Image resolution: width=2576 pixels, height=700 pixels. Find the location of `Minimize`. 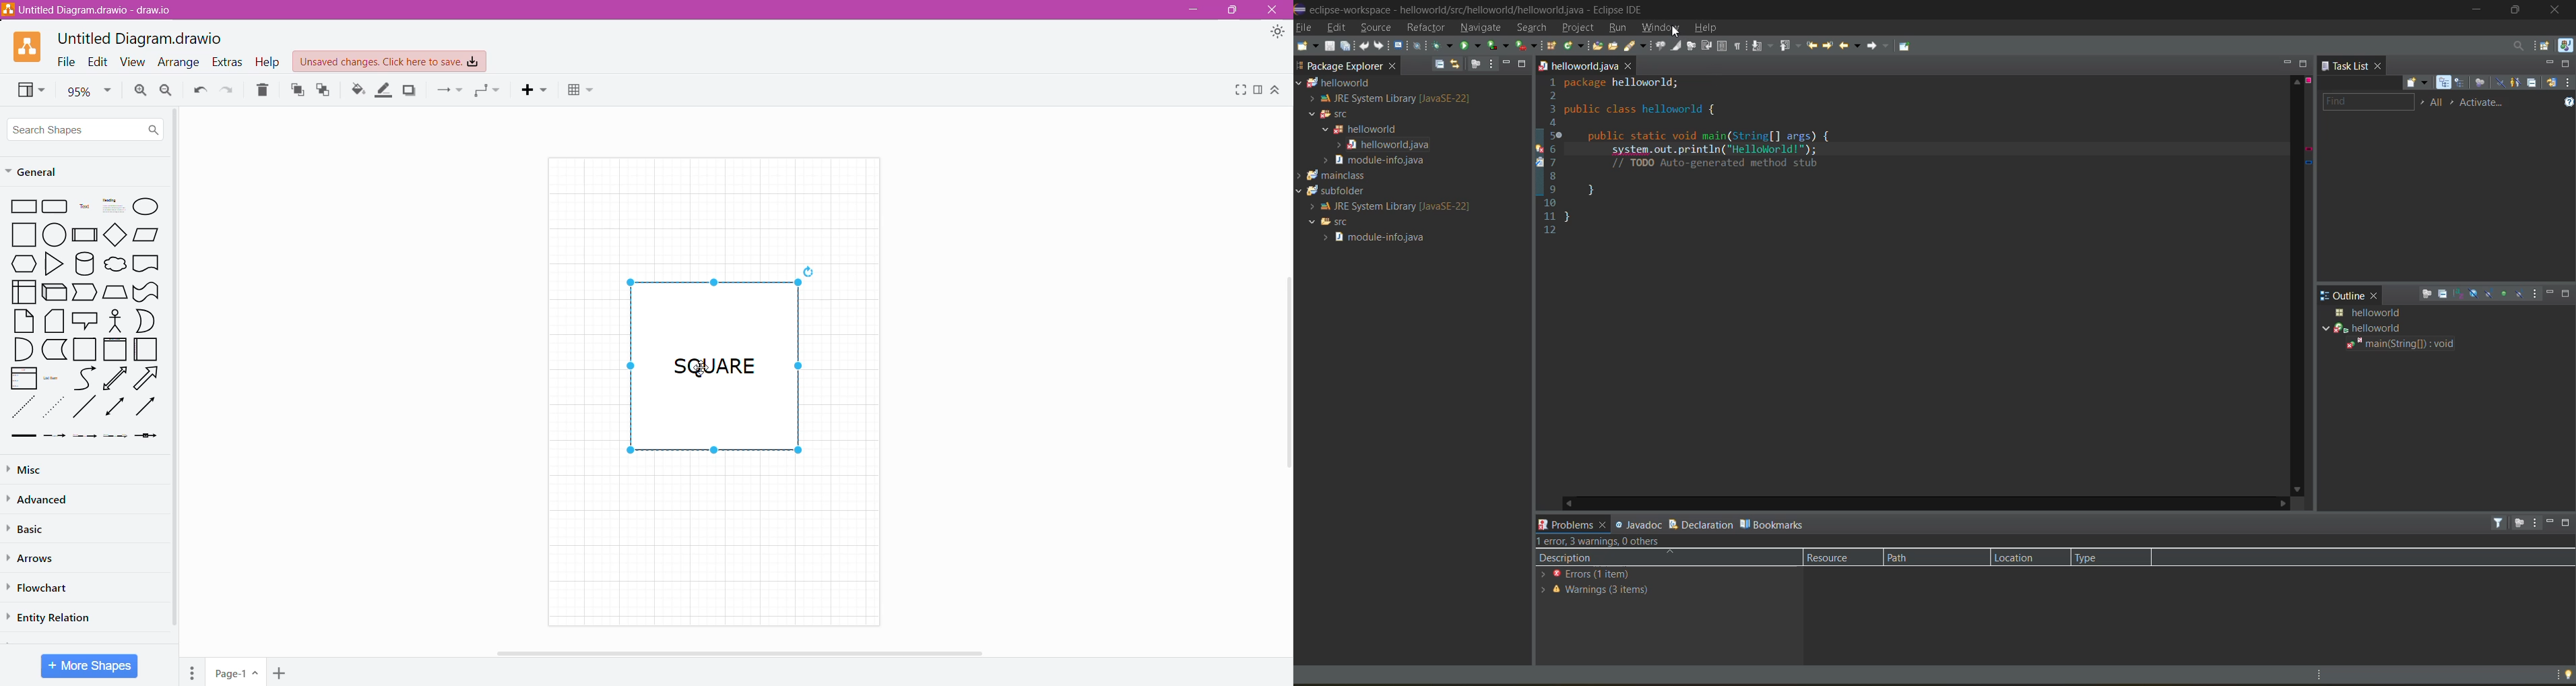

Minimize is located at coordinates (1197, 11).